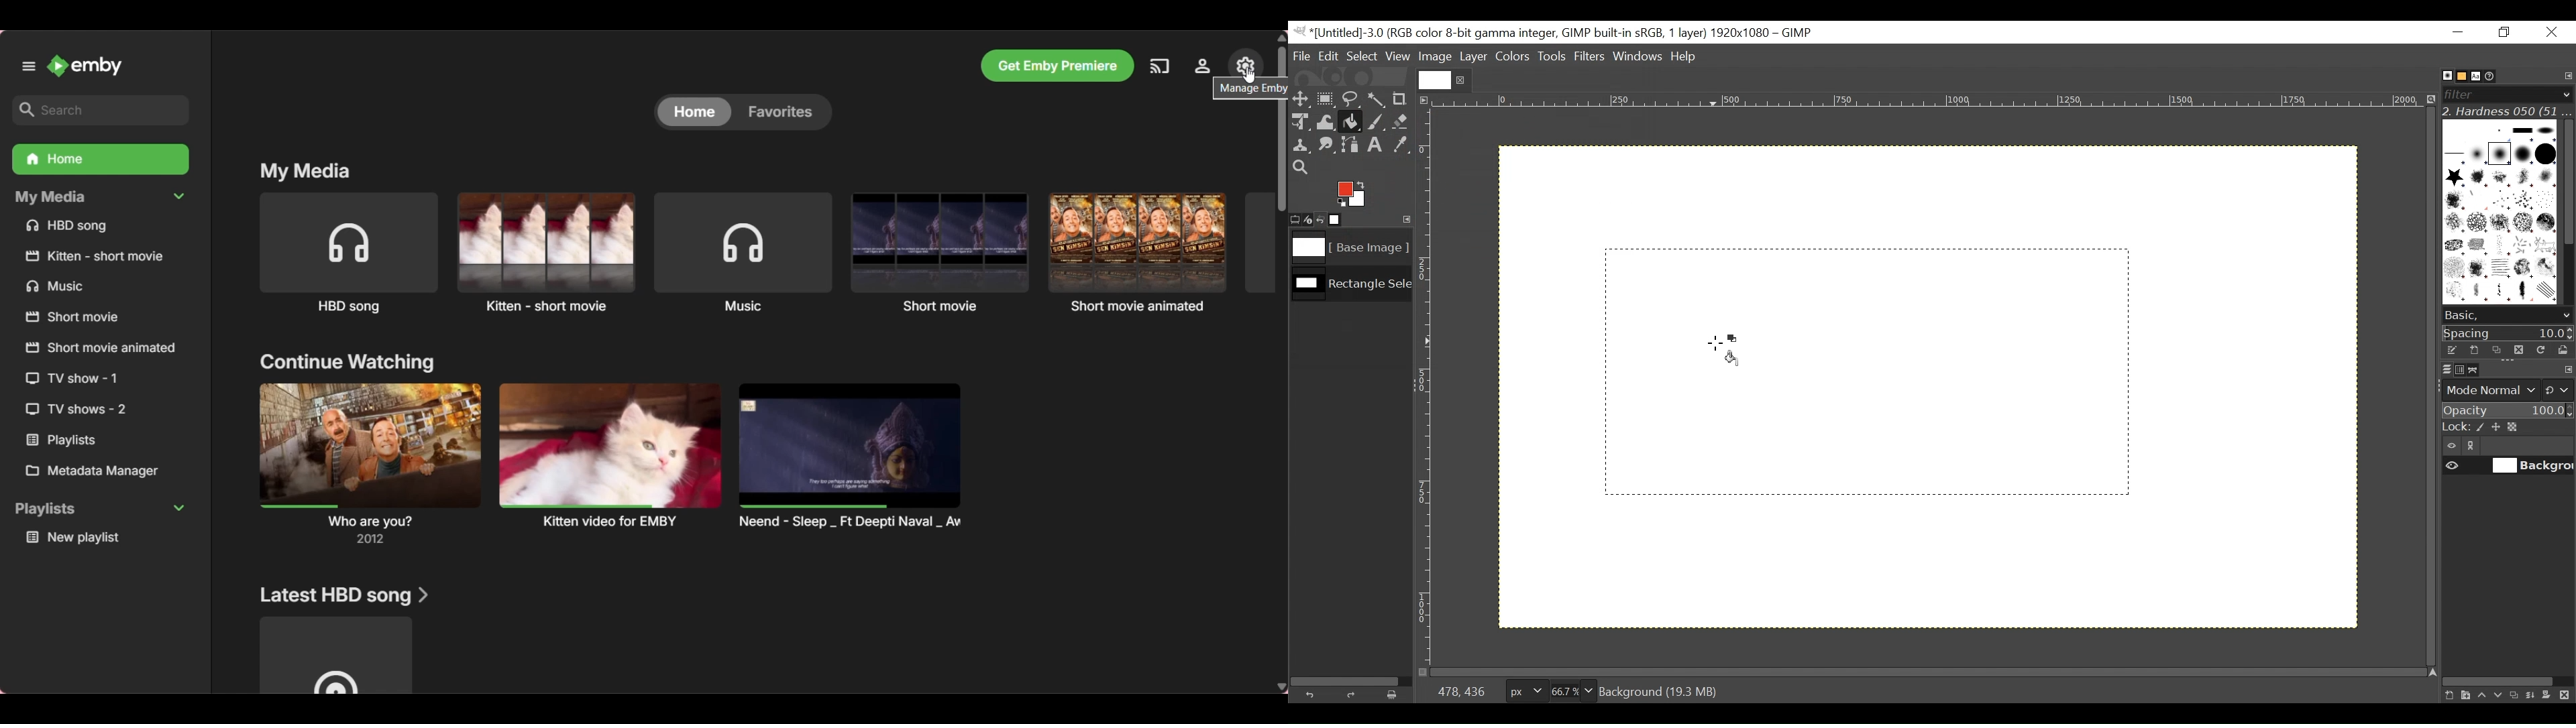  Describe the element at coordinates (1733, 339) in the screenshot. I see `Active background` at that location.